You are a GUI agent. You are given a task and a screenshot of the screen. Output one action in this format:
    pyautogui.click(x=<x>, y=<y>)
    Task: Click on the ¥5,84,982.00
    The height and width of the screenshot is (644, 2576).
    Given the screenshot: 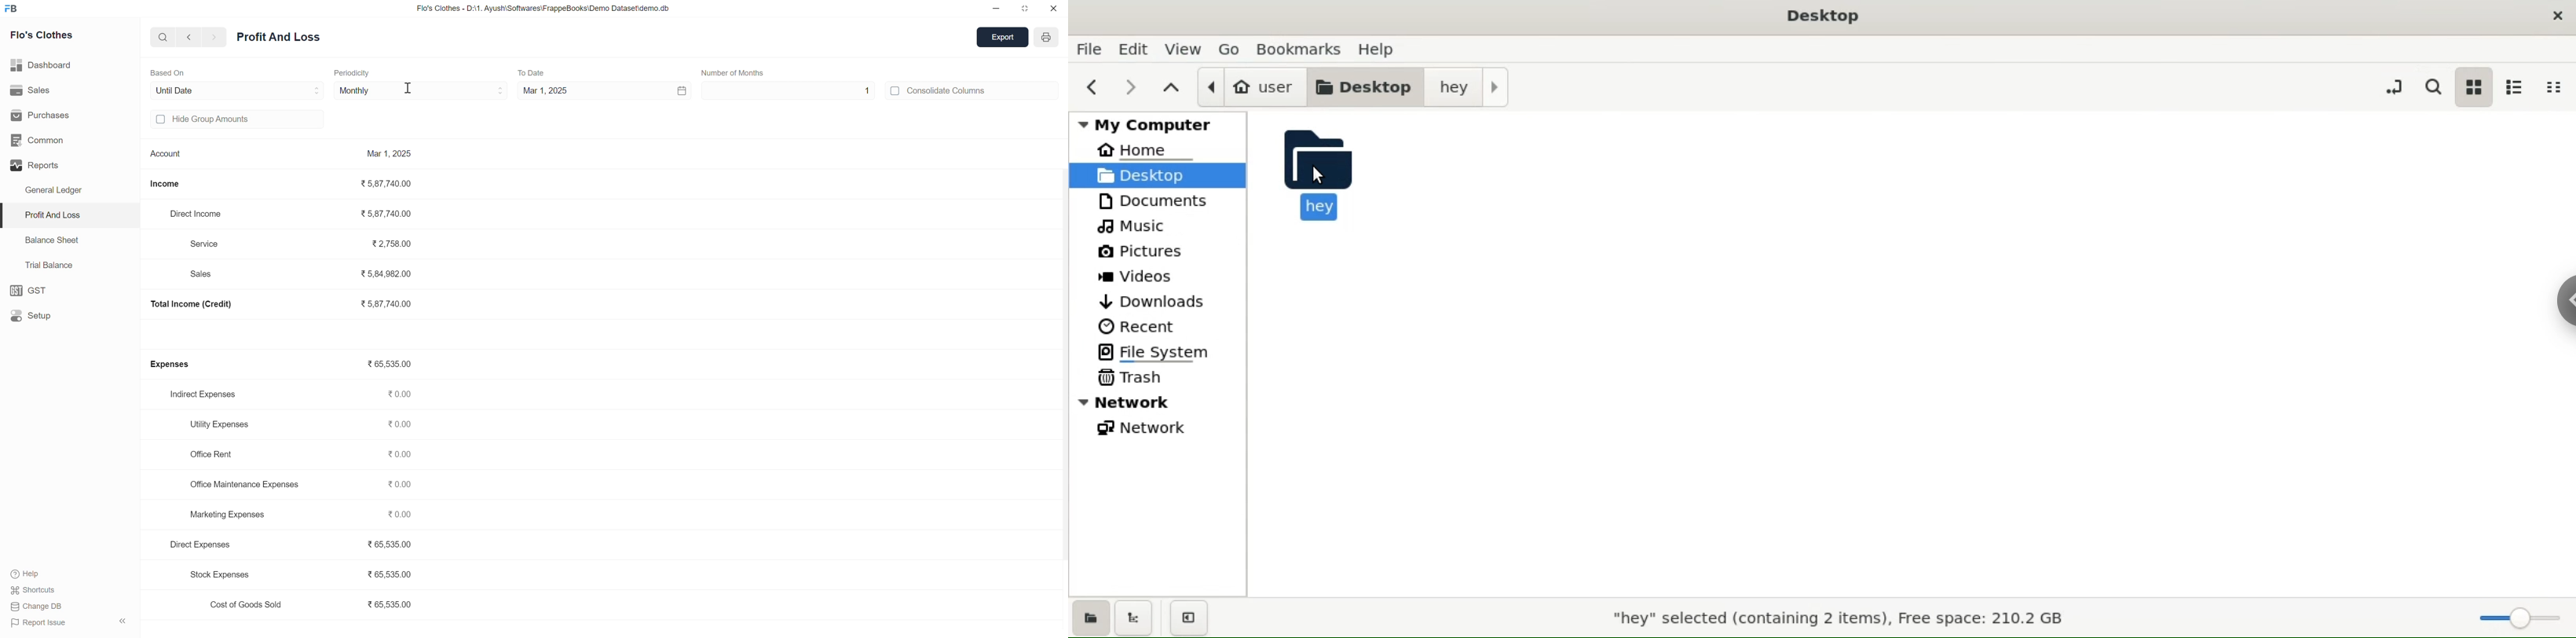 What is the action you would take?
    pyautogui.click(x=388, y=271)
    